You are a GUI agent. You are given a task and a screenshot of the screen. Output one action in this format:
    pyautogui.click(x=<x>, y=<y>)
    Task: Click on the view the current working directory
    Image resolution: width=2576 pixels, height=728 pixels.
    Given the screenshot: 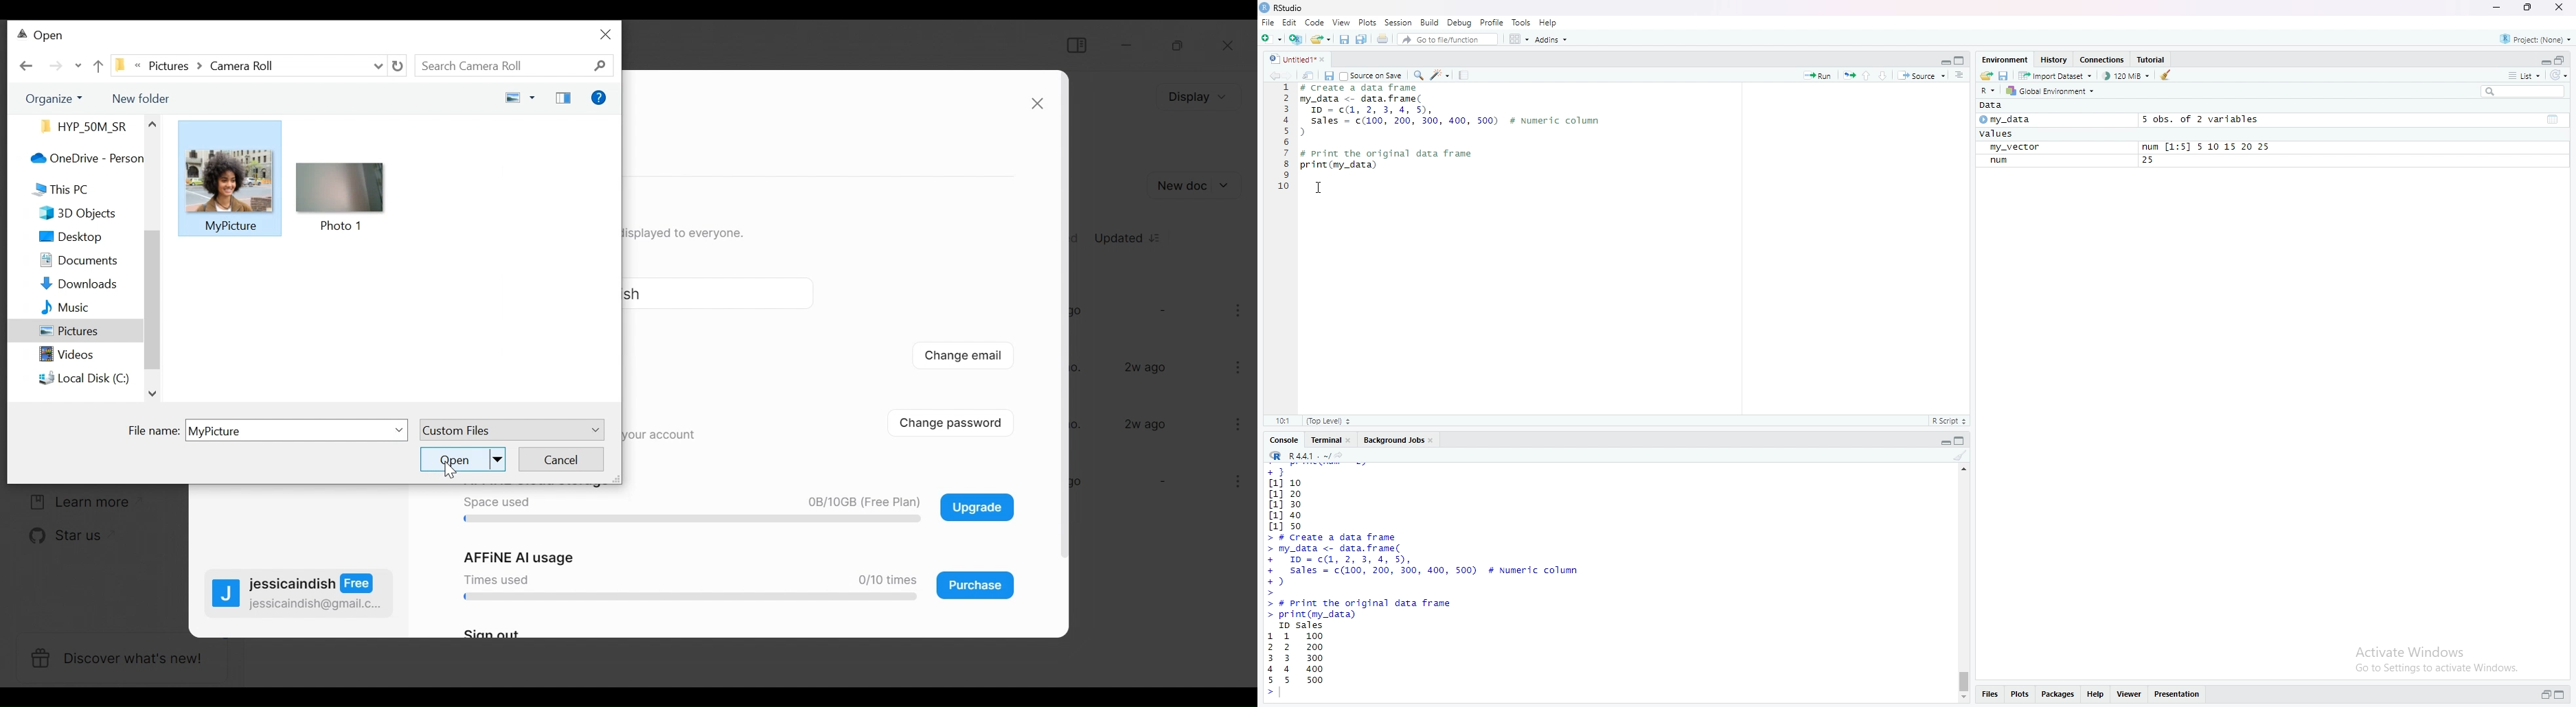 What is the action you would take?
    pyautogui.click(x=1348, y=457)
    